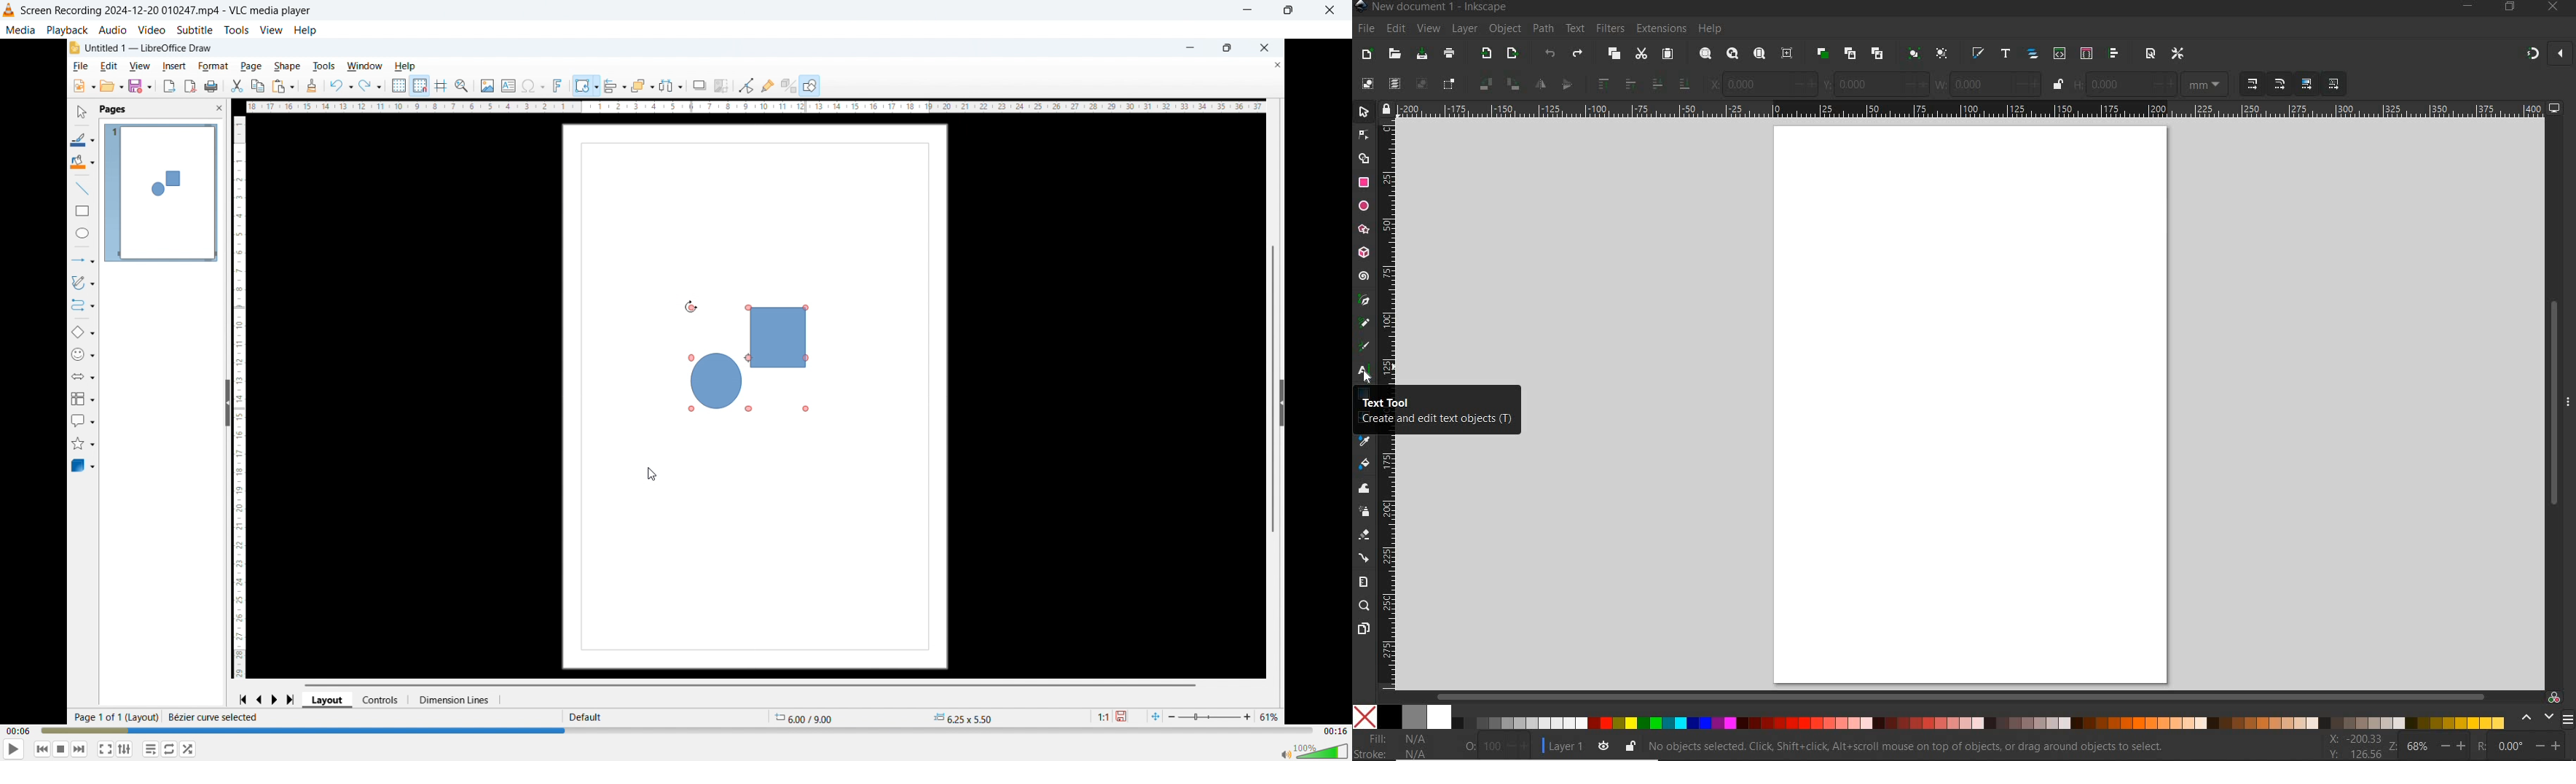  Describe the element at coordinates (170, 749) in the screenshot. I see `Show advanced settings ` at that location.